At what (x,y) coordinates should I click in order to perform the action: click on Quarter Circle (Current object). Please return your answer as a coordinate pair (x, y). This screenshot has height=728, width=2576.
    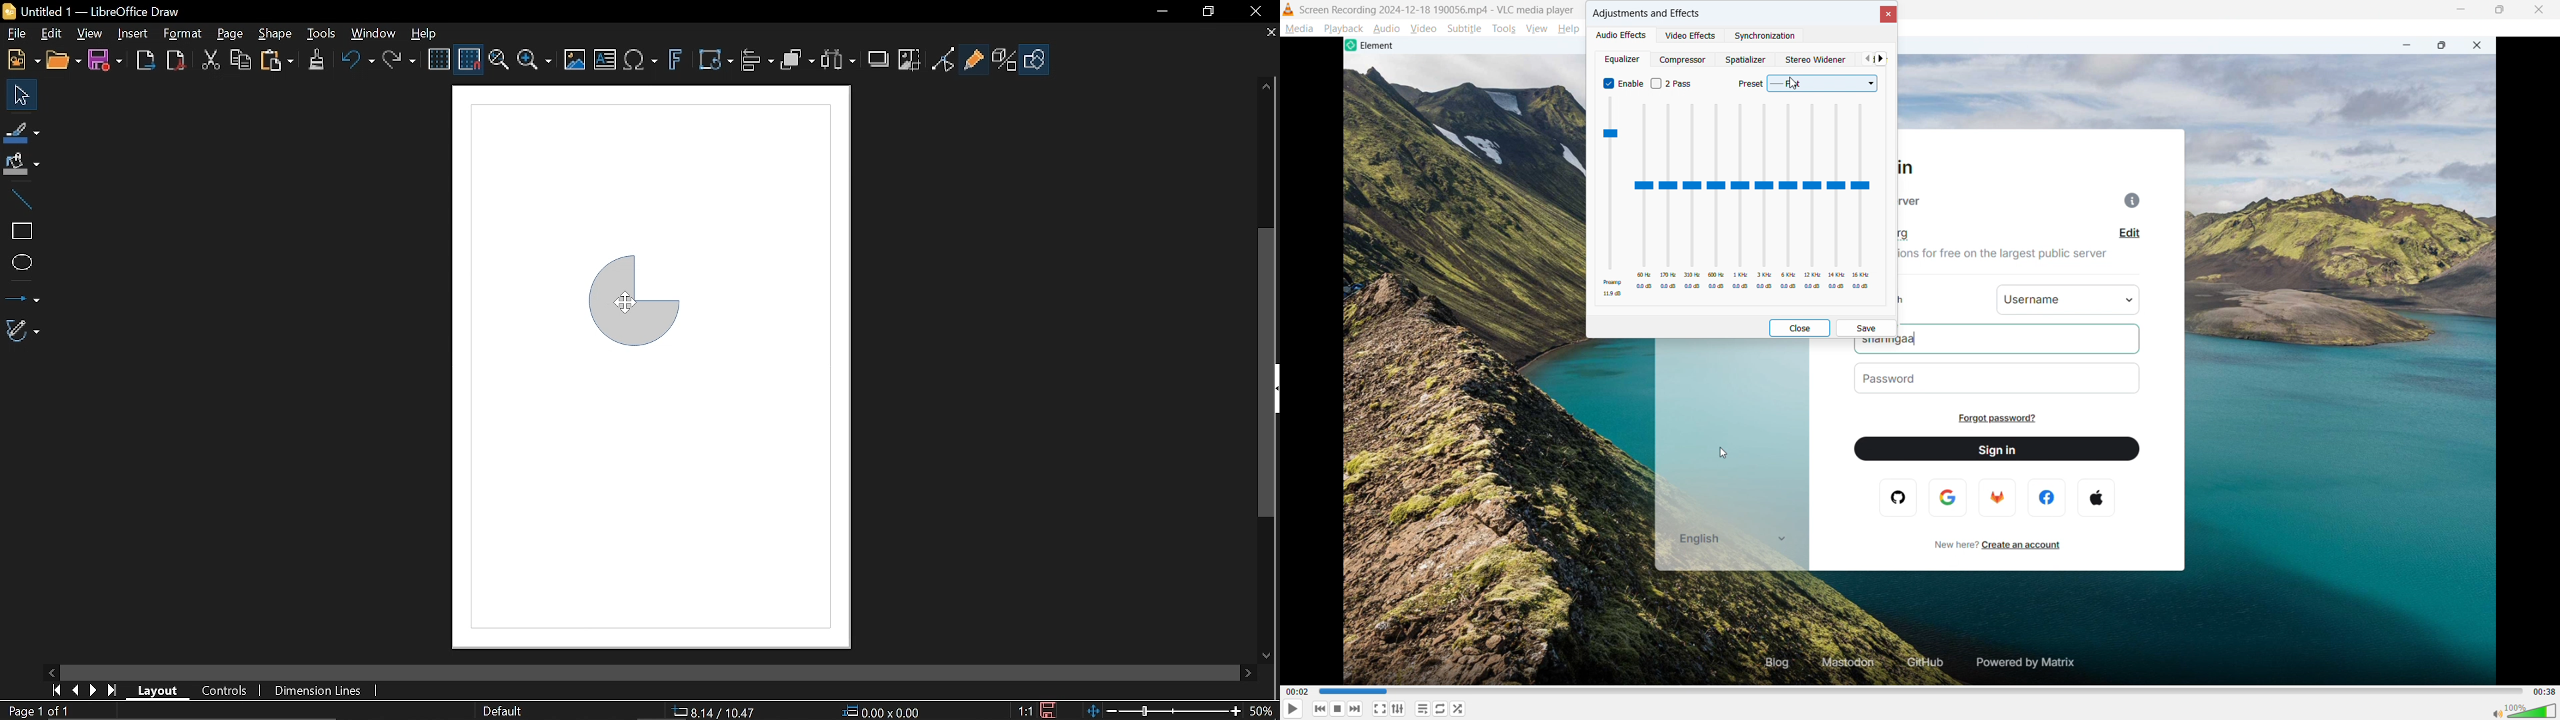
    Looking at the image, I should click on (640, 303).